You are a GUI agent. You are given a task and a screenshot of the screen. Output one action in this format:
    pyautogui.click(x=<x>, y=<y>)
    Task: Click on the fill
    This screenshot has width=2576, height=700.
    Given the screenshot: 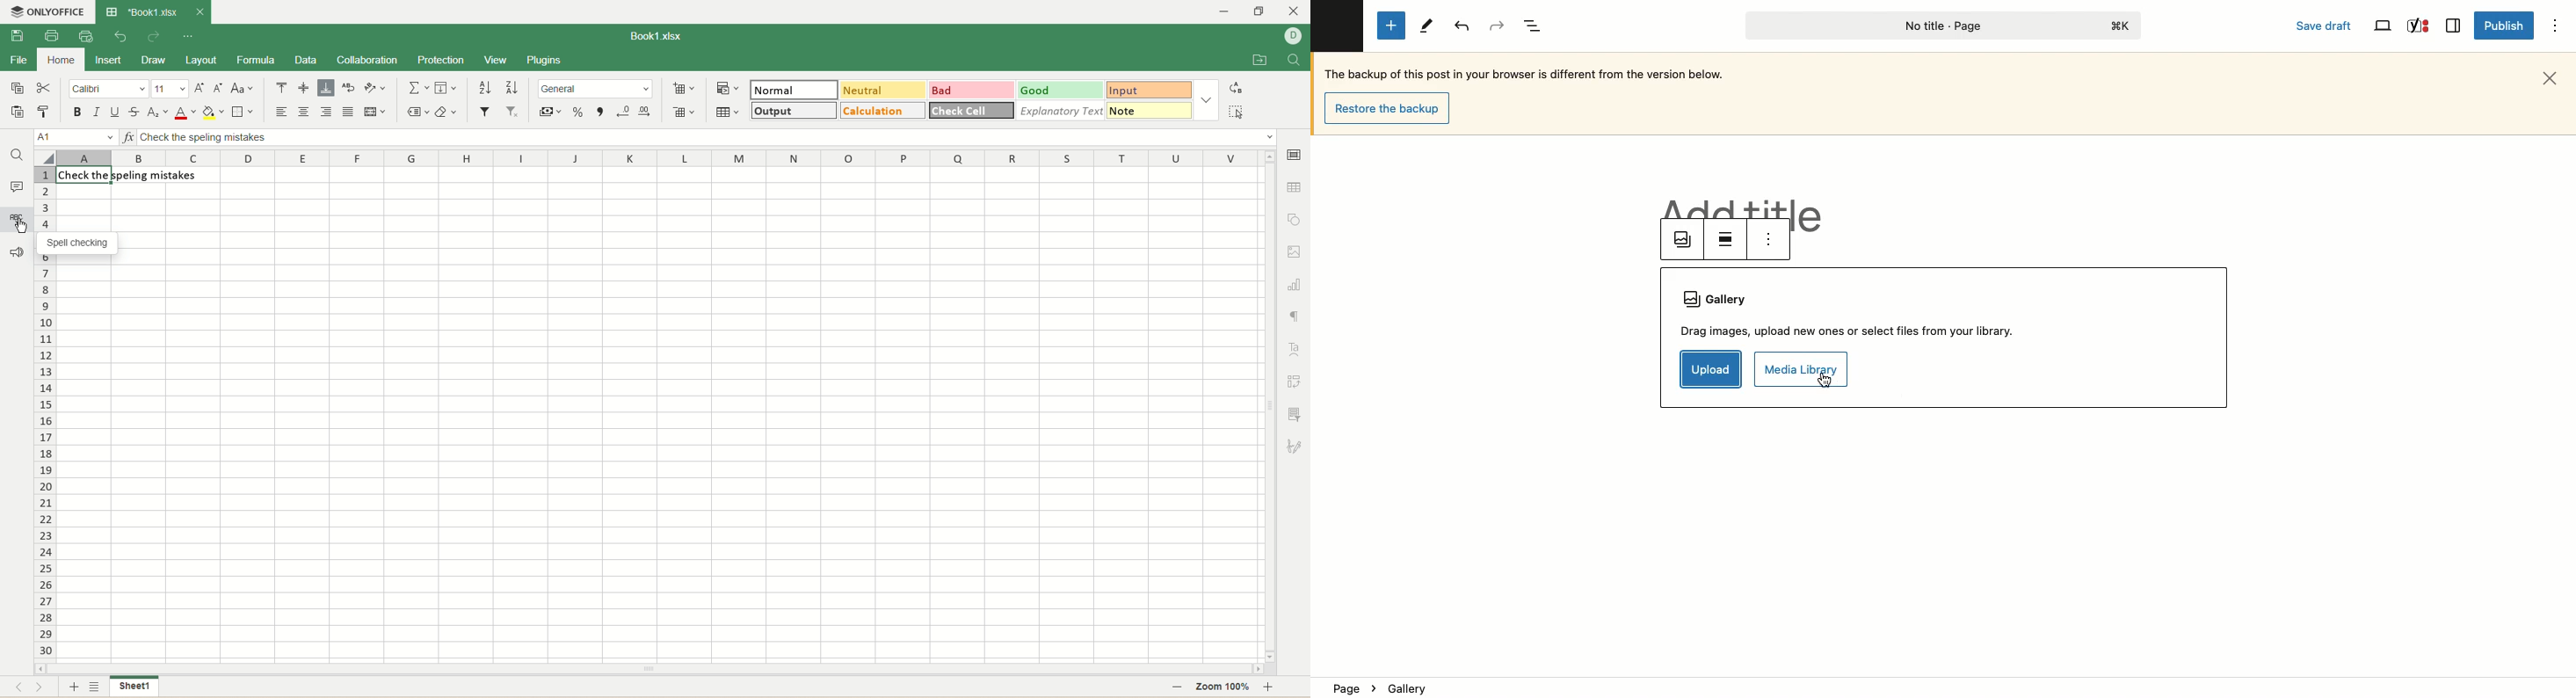 What is the action you would take?
    pyautogui.click(x=446, y=87)
    